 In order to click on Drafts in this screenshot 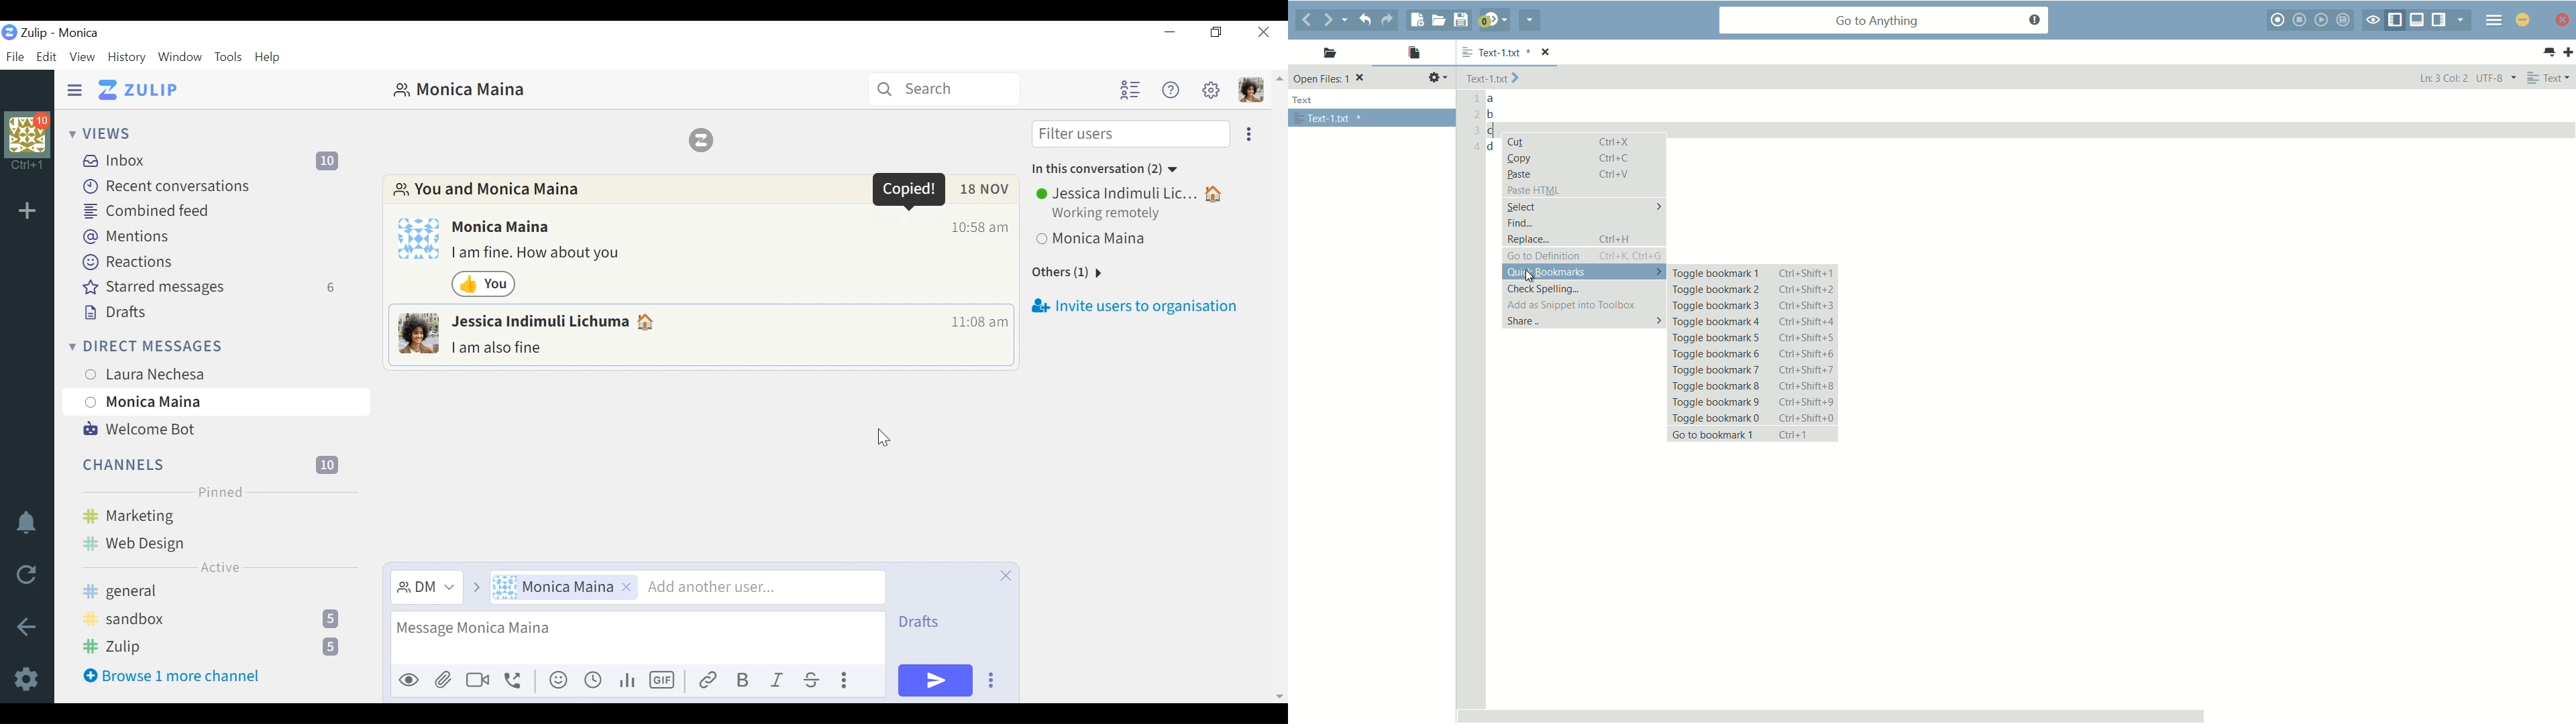, I will do `click(116, 313)`.